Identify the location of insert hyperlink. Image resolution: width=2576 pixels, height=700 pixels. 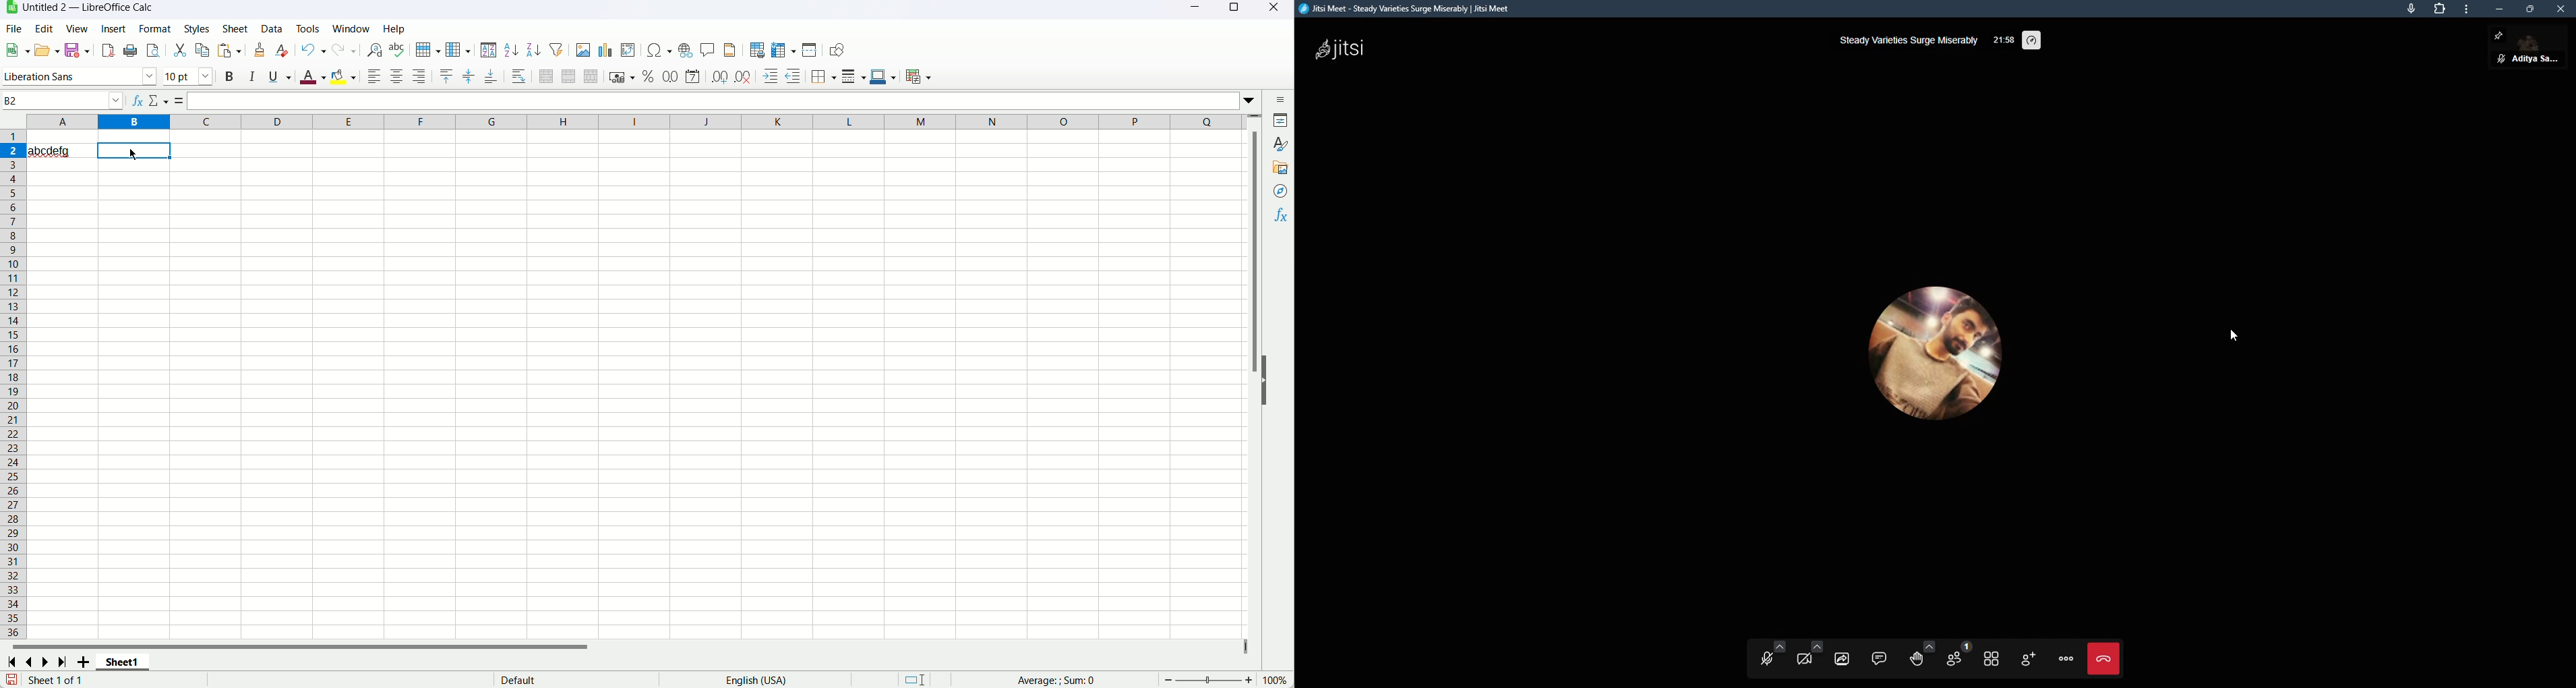
(684, 51).